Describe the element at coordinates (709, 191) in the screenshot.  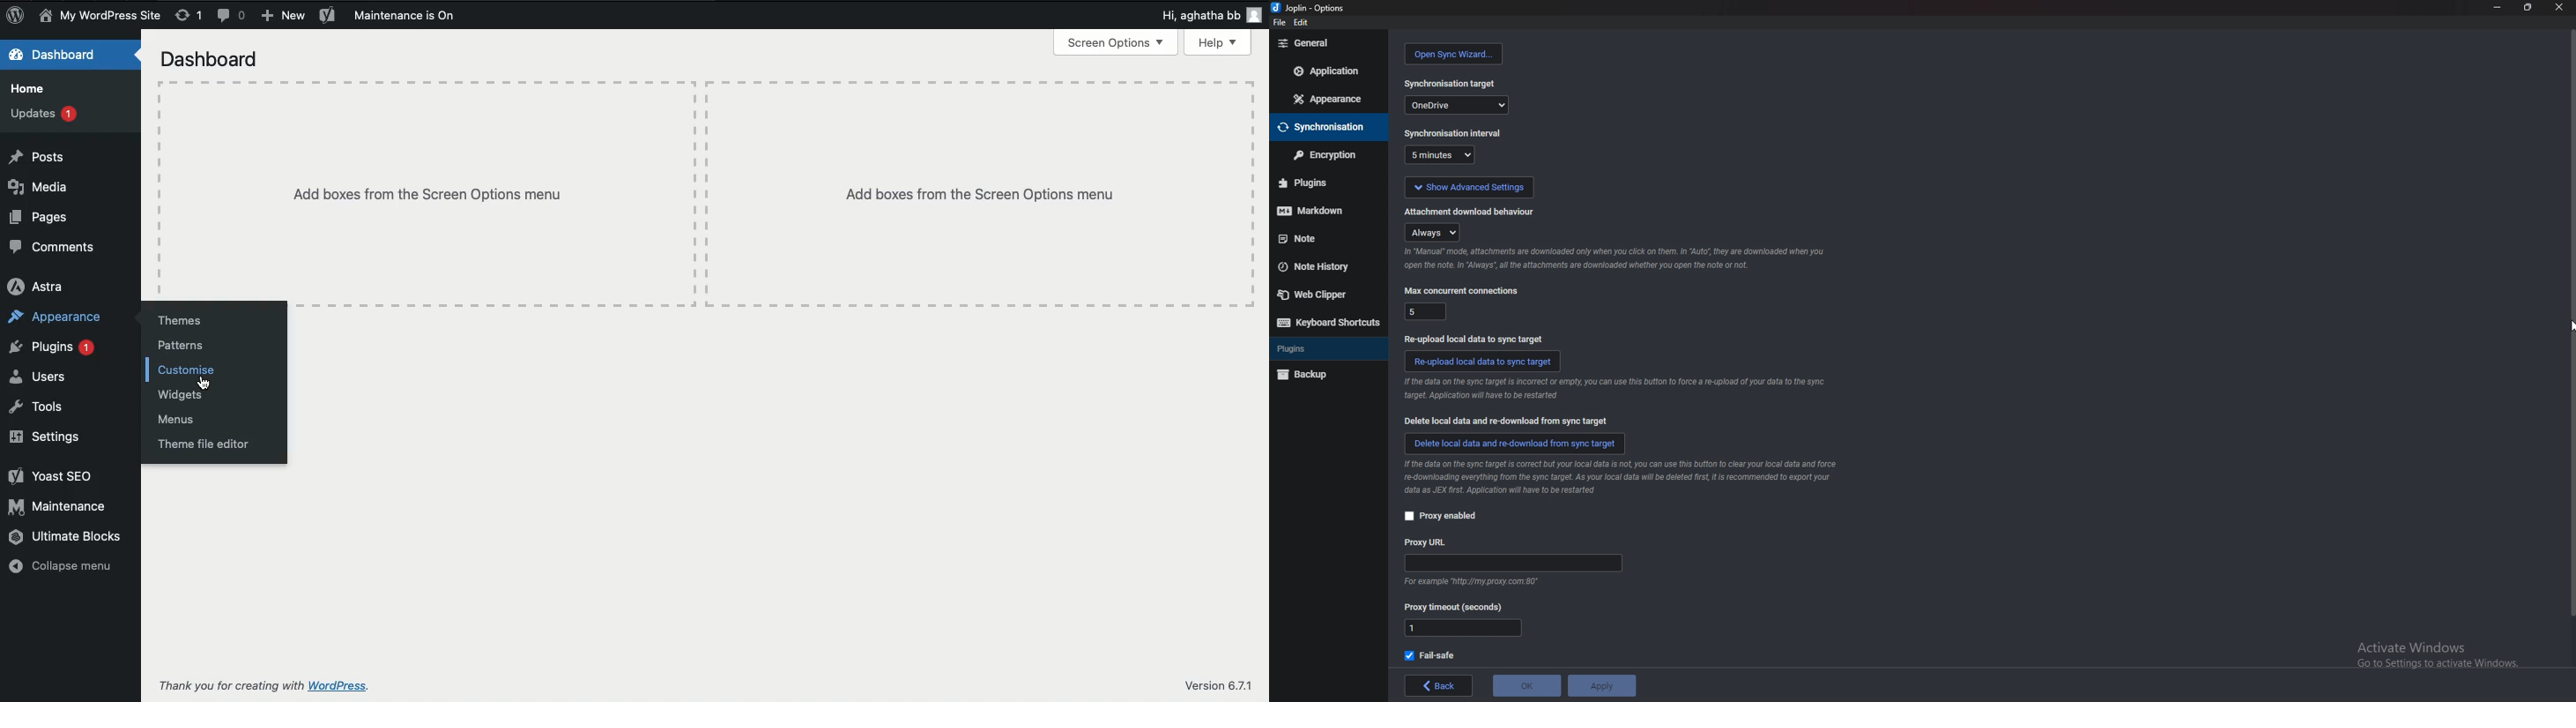
I see `Add boxes from the screen options menu` at that location.